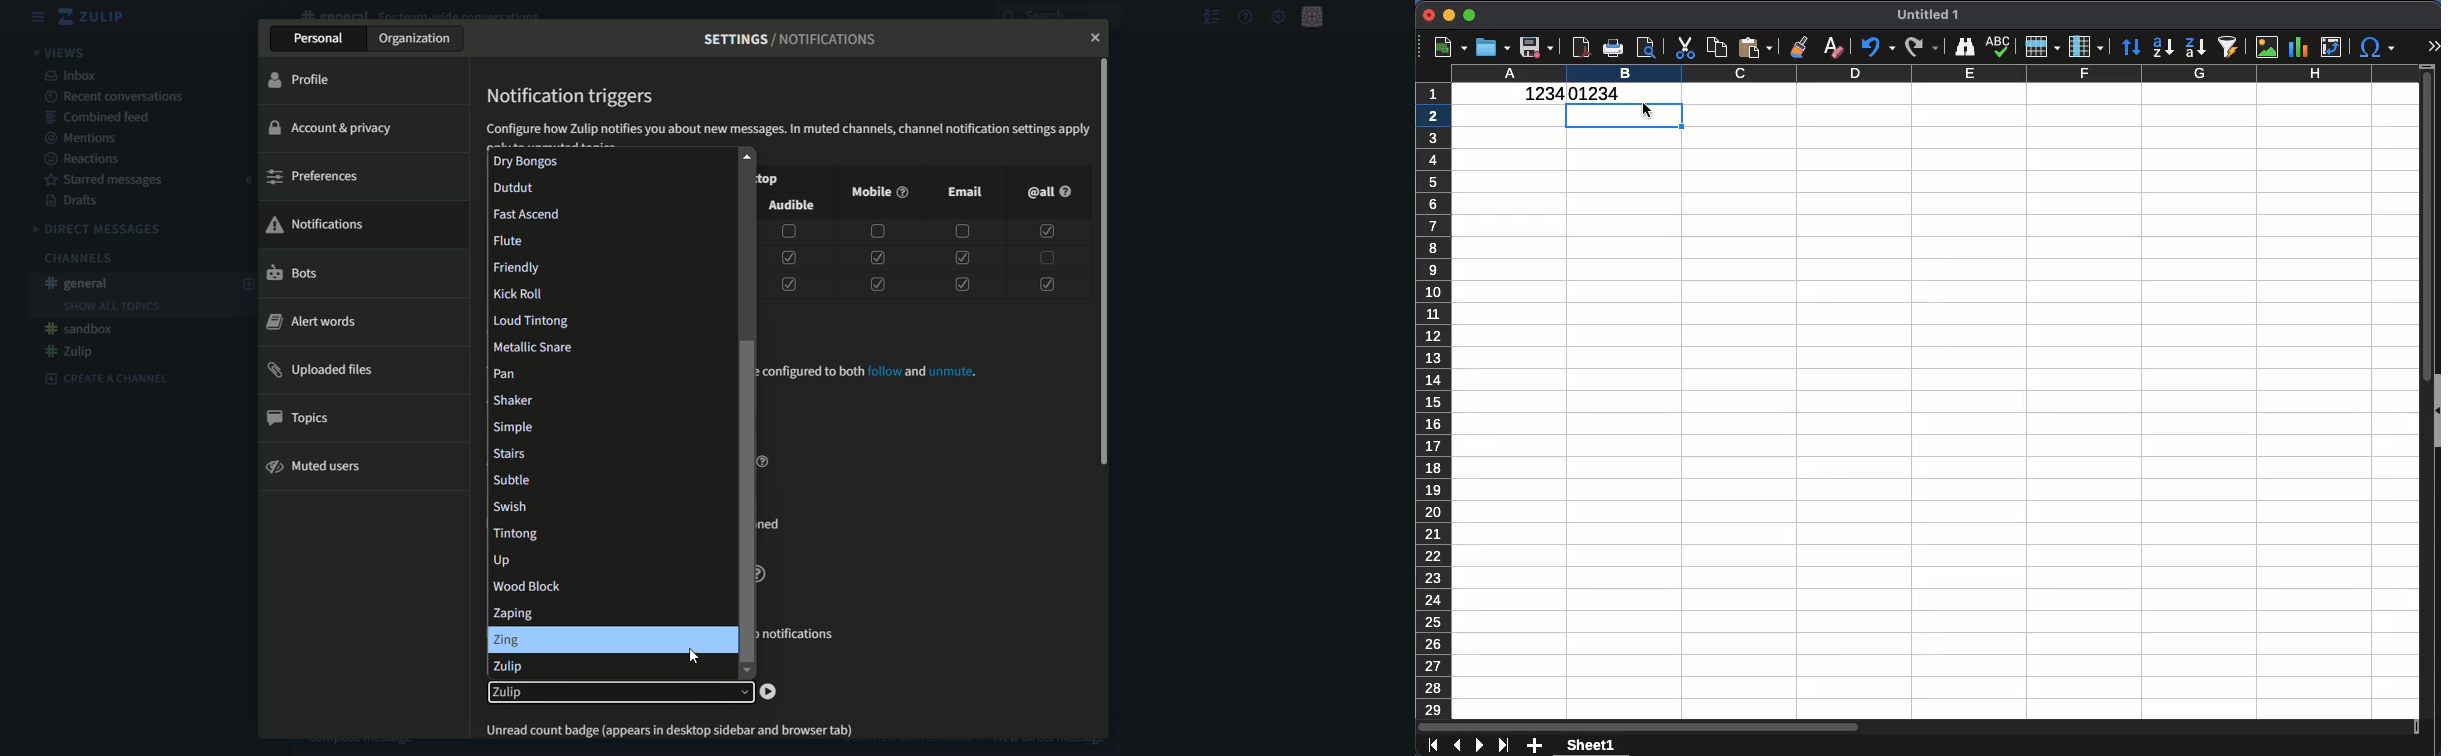 The height and width of the screenshot is (756, 2464). What do you see at coordinates (1047, 282) in the screenshot?
I see `checkbox` at bounding box center [1047, 282].